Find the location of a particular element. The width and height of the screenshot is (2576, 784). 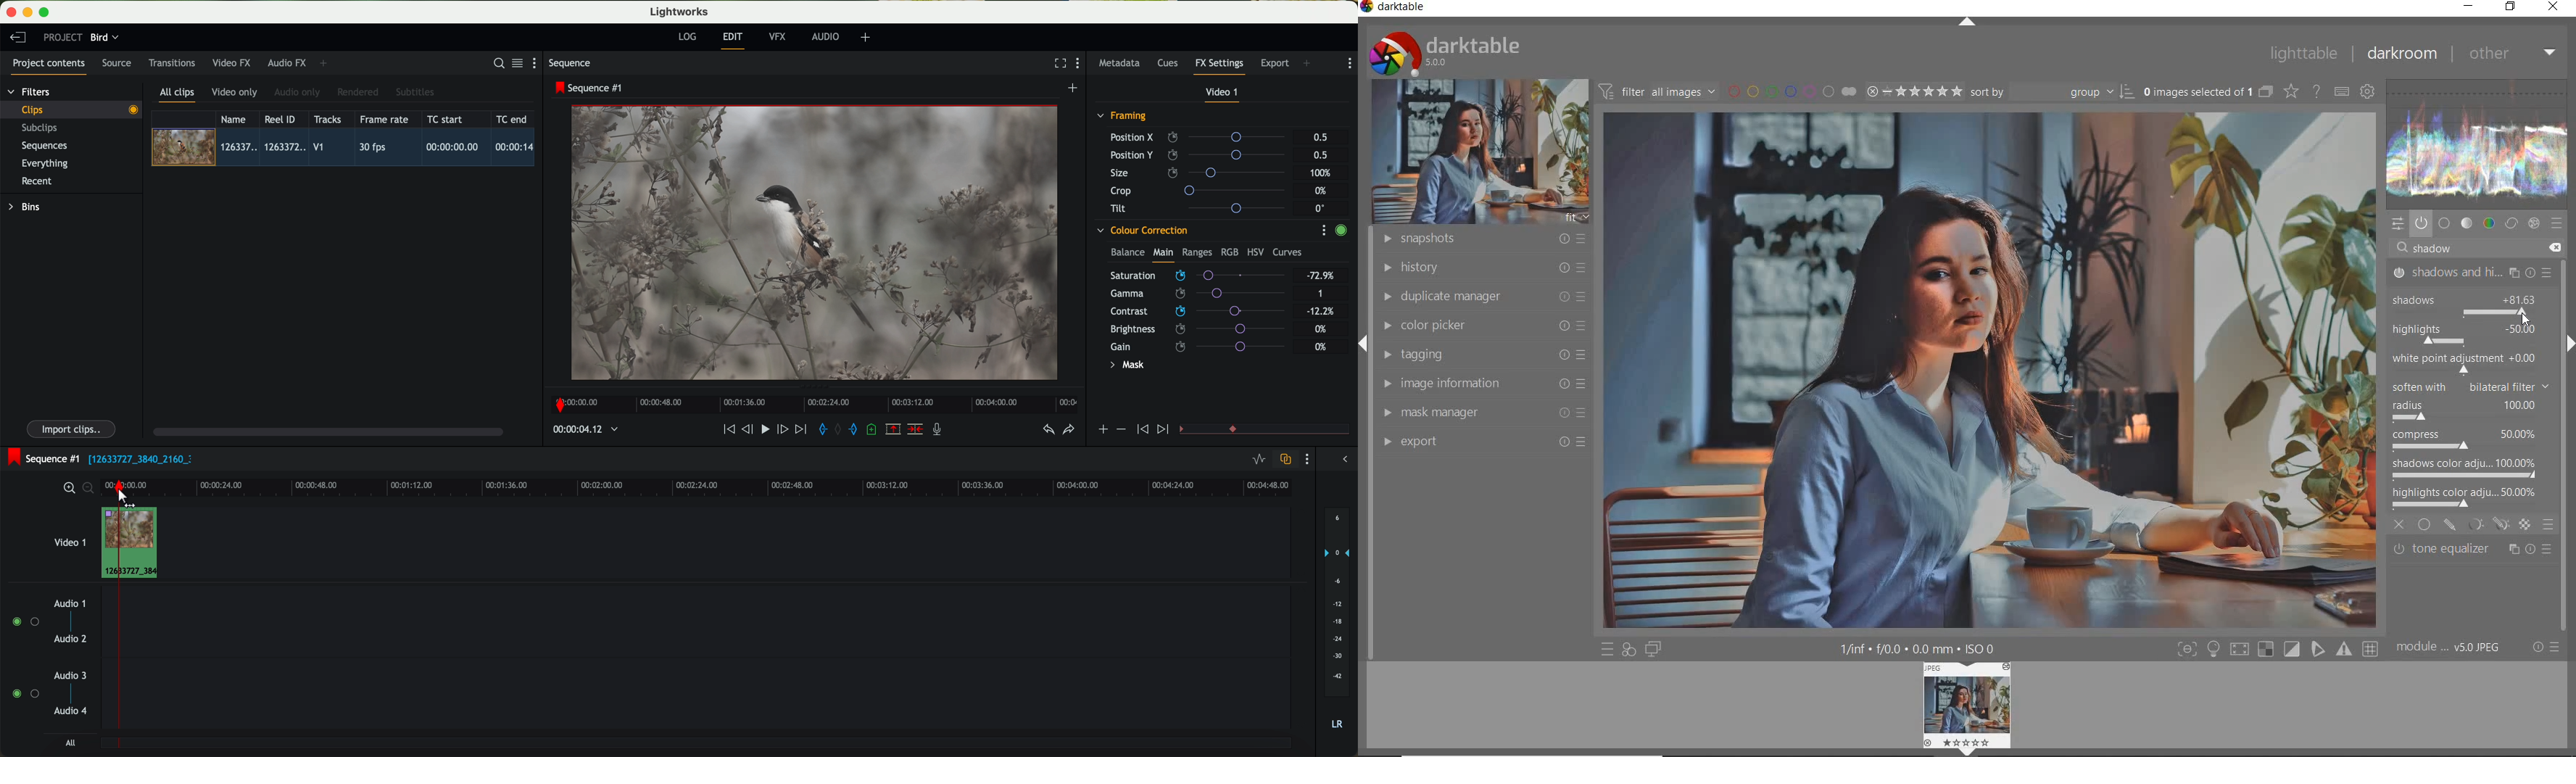

darktable is located at coordinates (1470, 52).